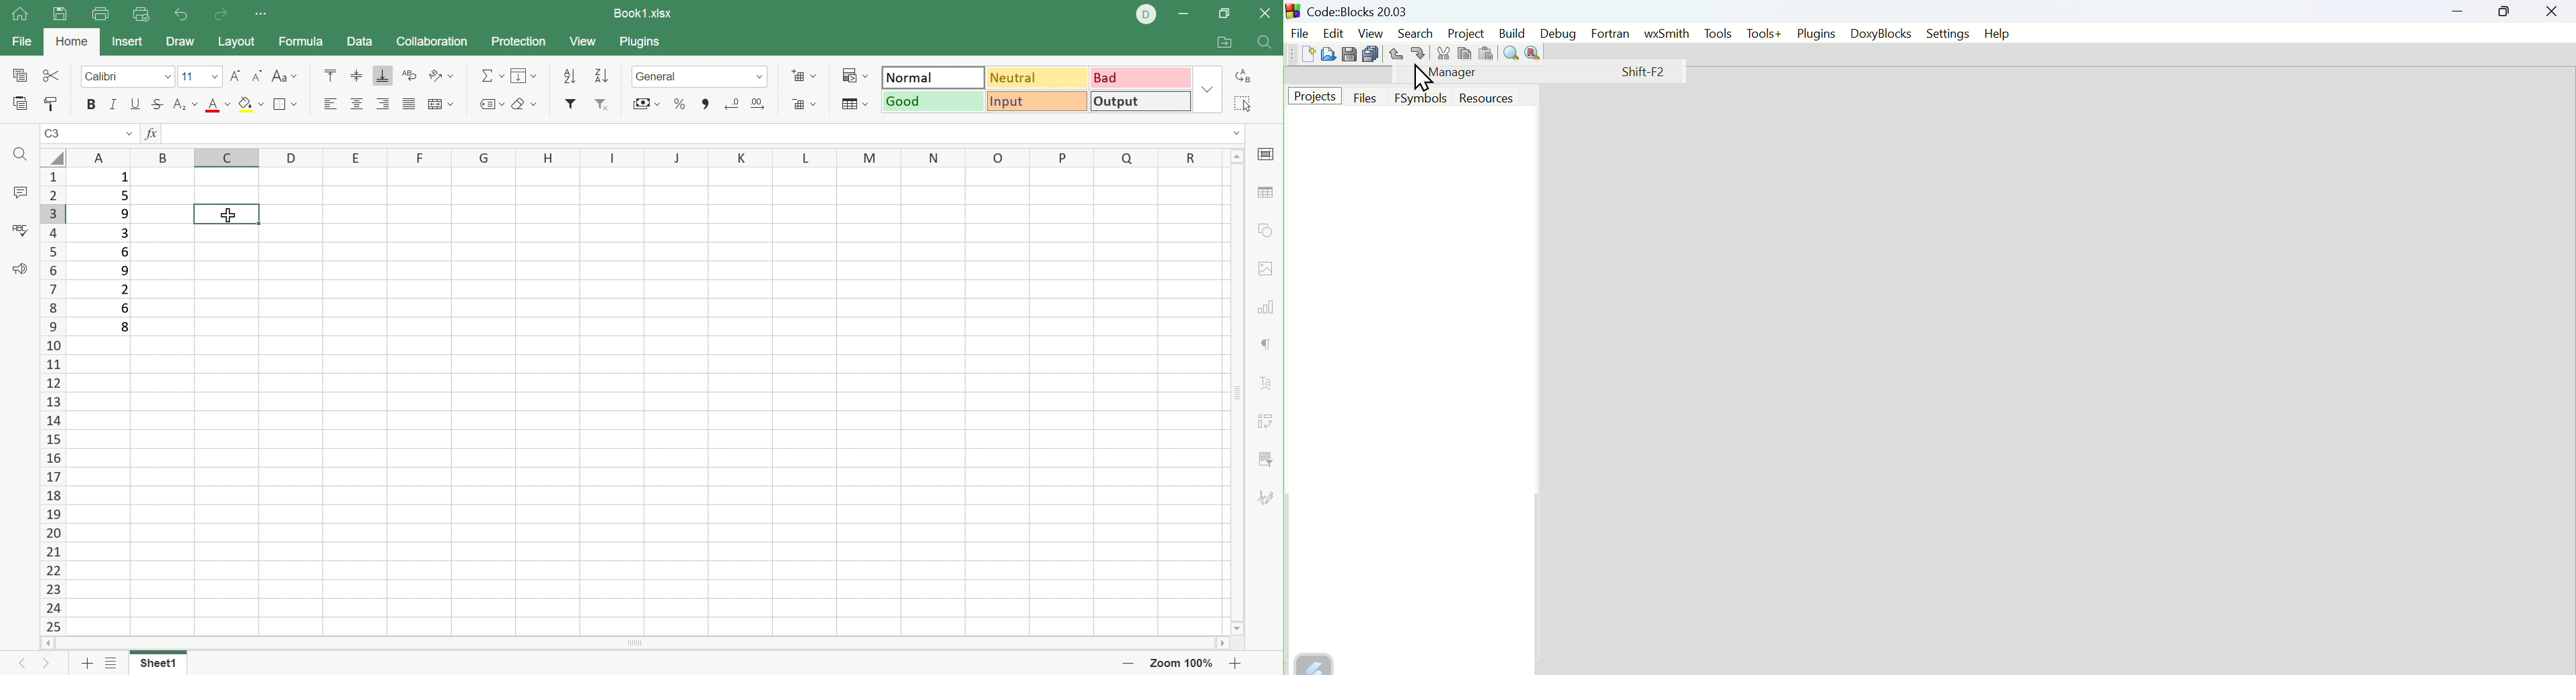  I want to click on Format as table template, so click(853, 106).